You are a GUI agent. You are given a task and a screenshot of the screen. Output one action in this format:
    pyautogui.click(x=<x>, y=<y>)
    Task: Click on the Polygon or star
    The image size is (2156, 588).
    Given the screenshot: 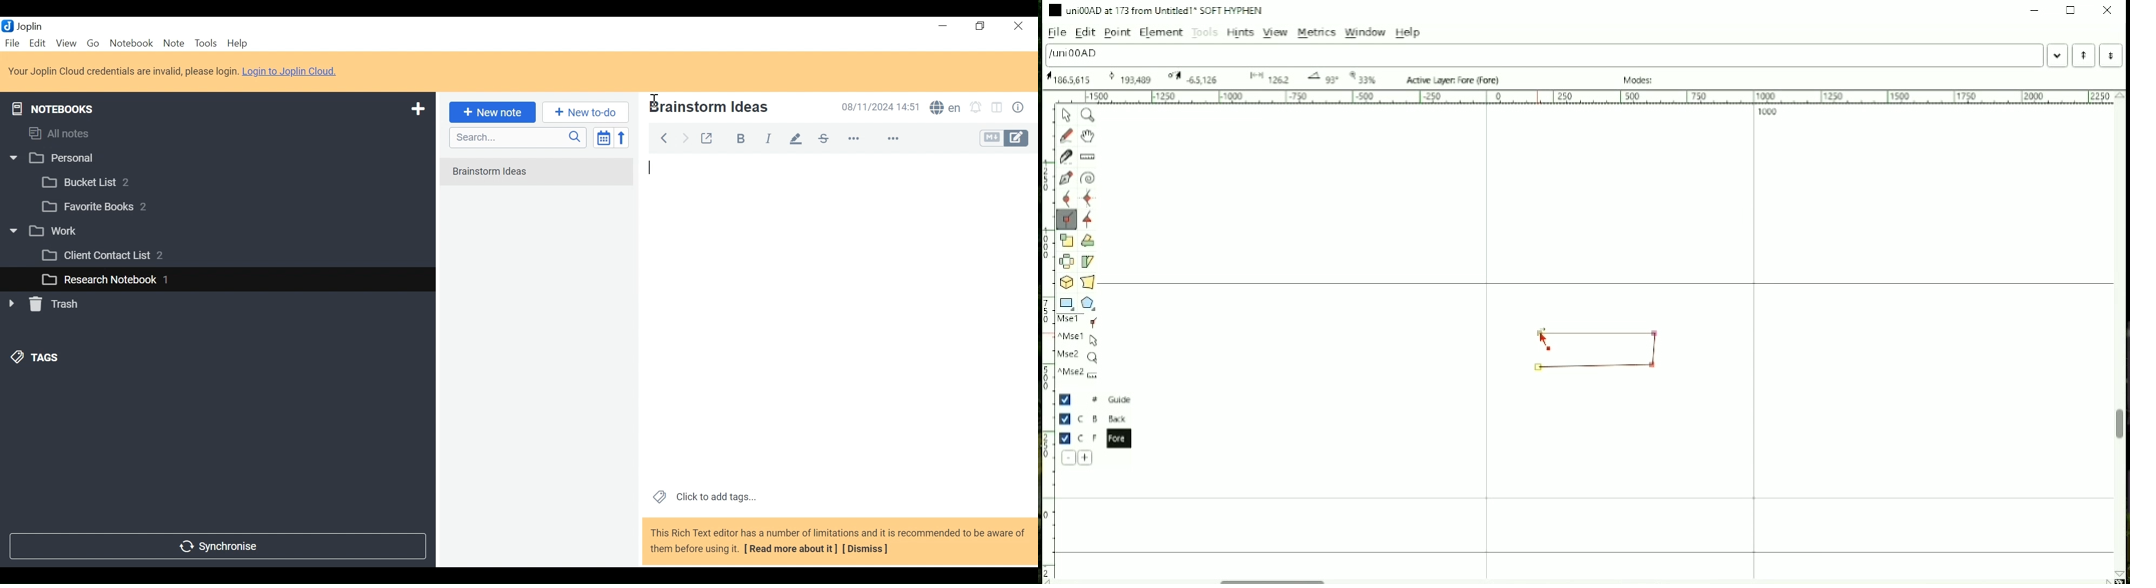 What is the action you would take?
    pyautogui.click(x=1090, y=303)
    